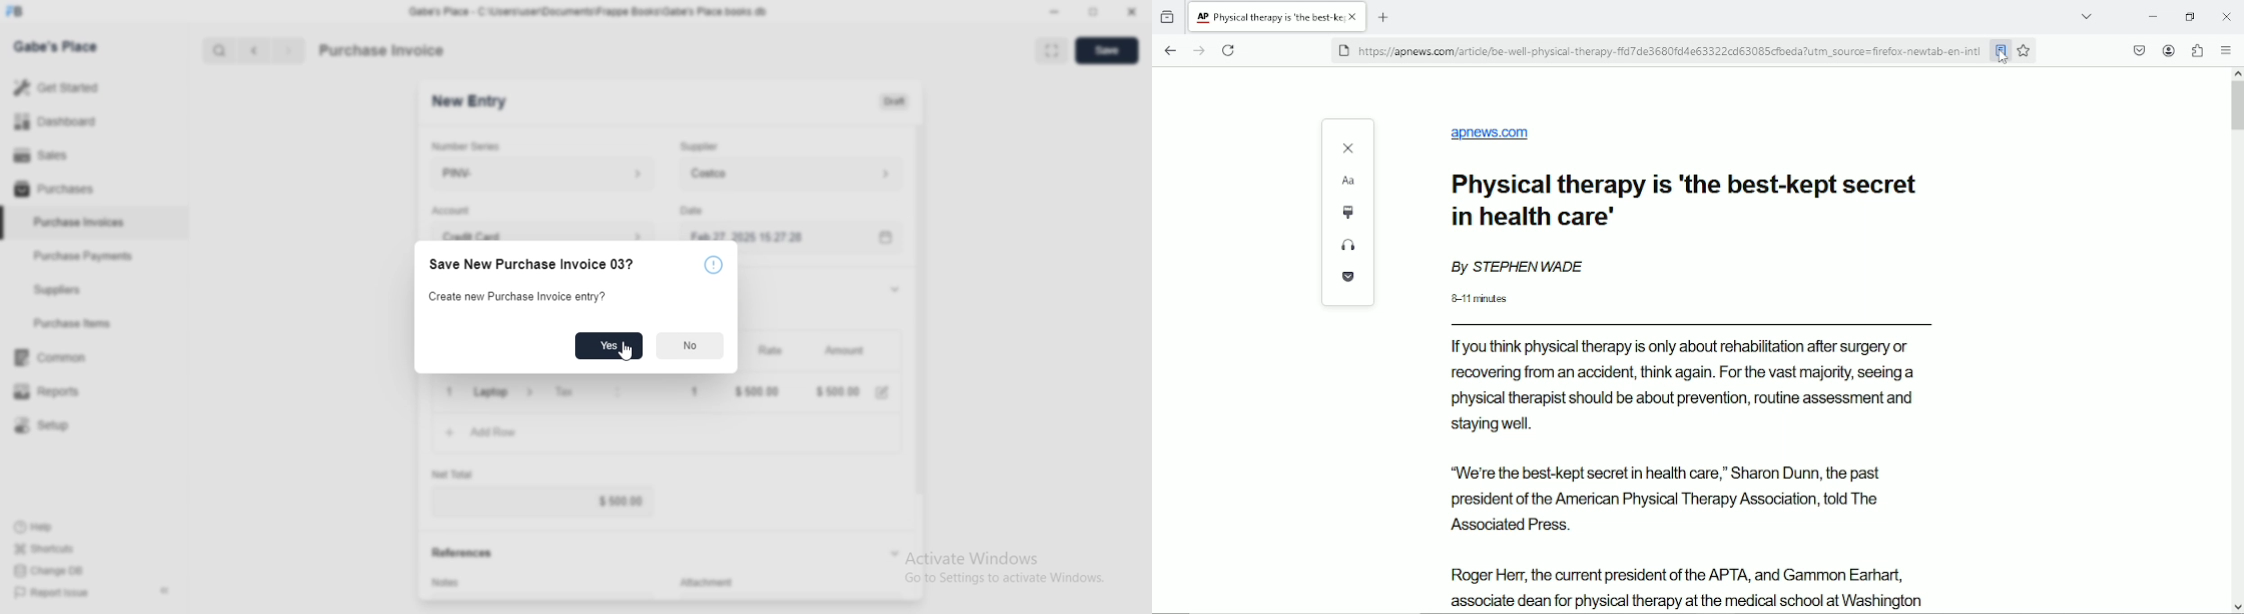 Image resolution: width=2268 pixels, height=616 pixels. What do you see at coordinates (791, 596) in the screenshot?
I see `Add attachment` at bounding box center [791, 596].